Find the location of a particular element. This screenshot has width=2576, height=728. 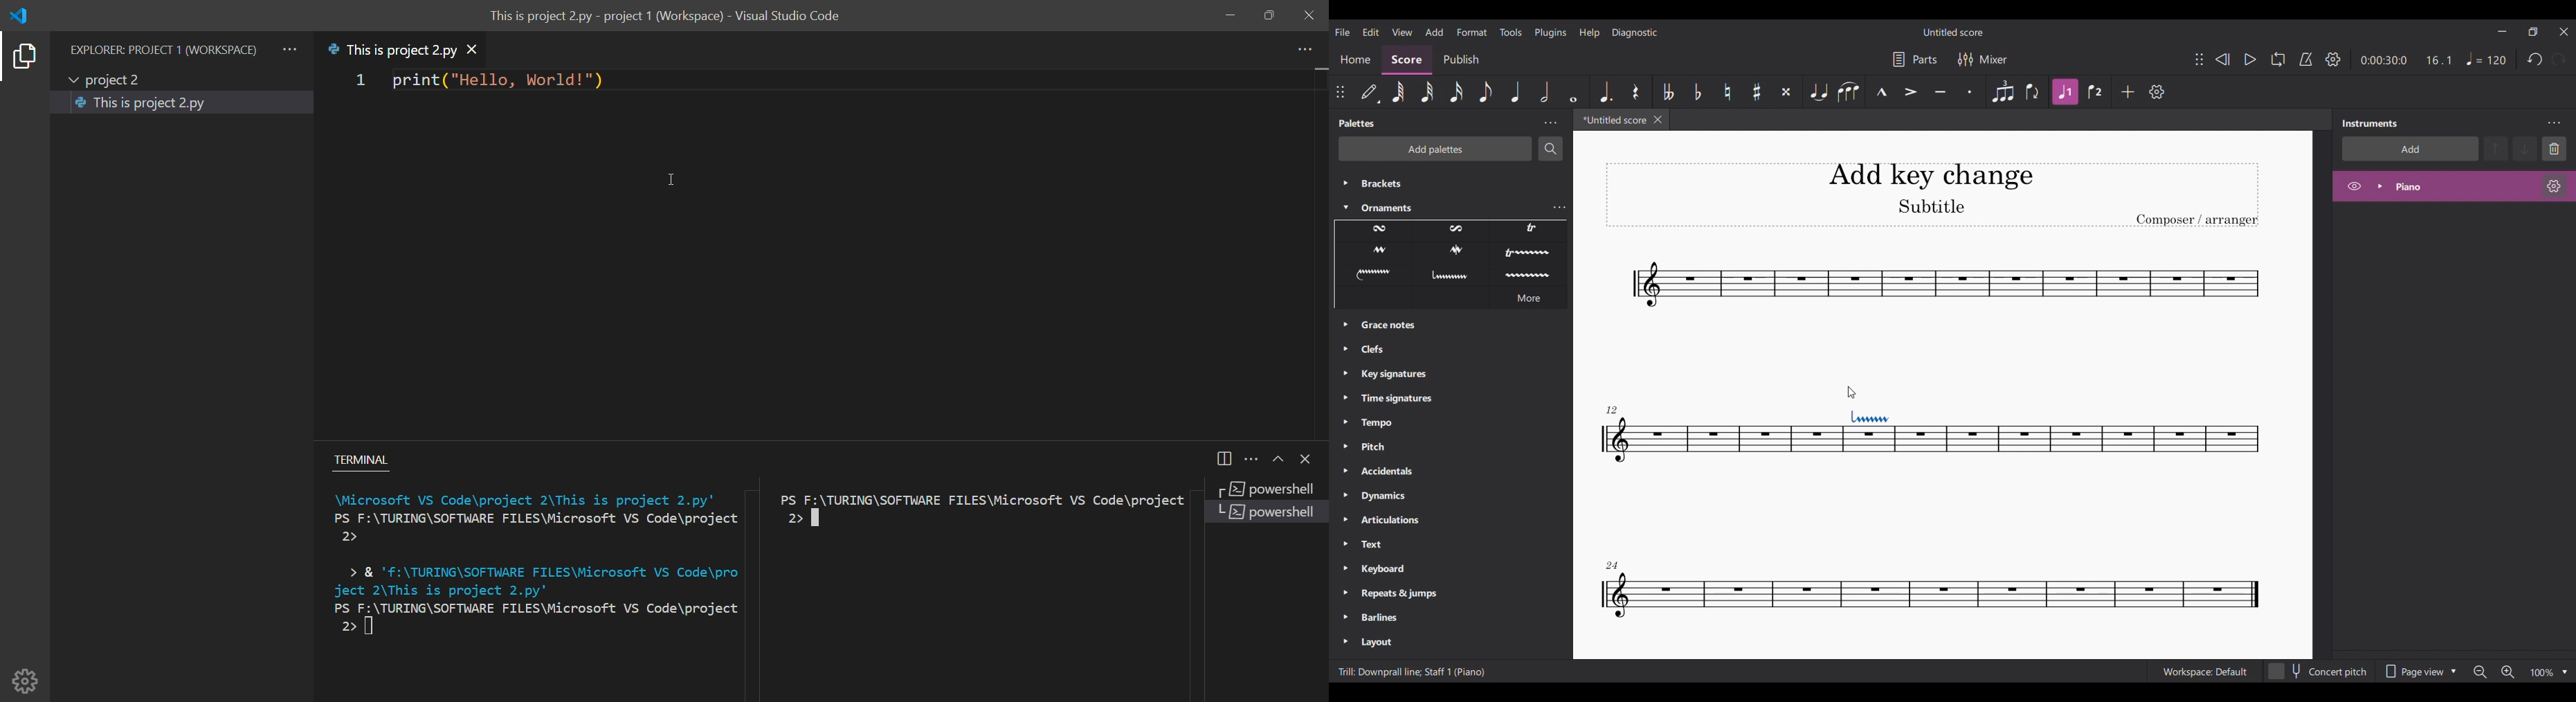

Description of current addition is located at coordinates (1430, 672).